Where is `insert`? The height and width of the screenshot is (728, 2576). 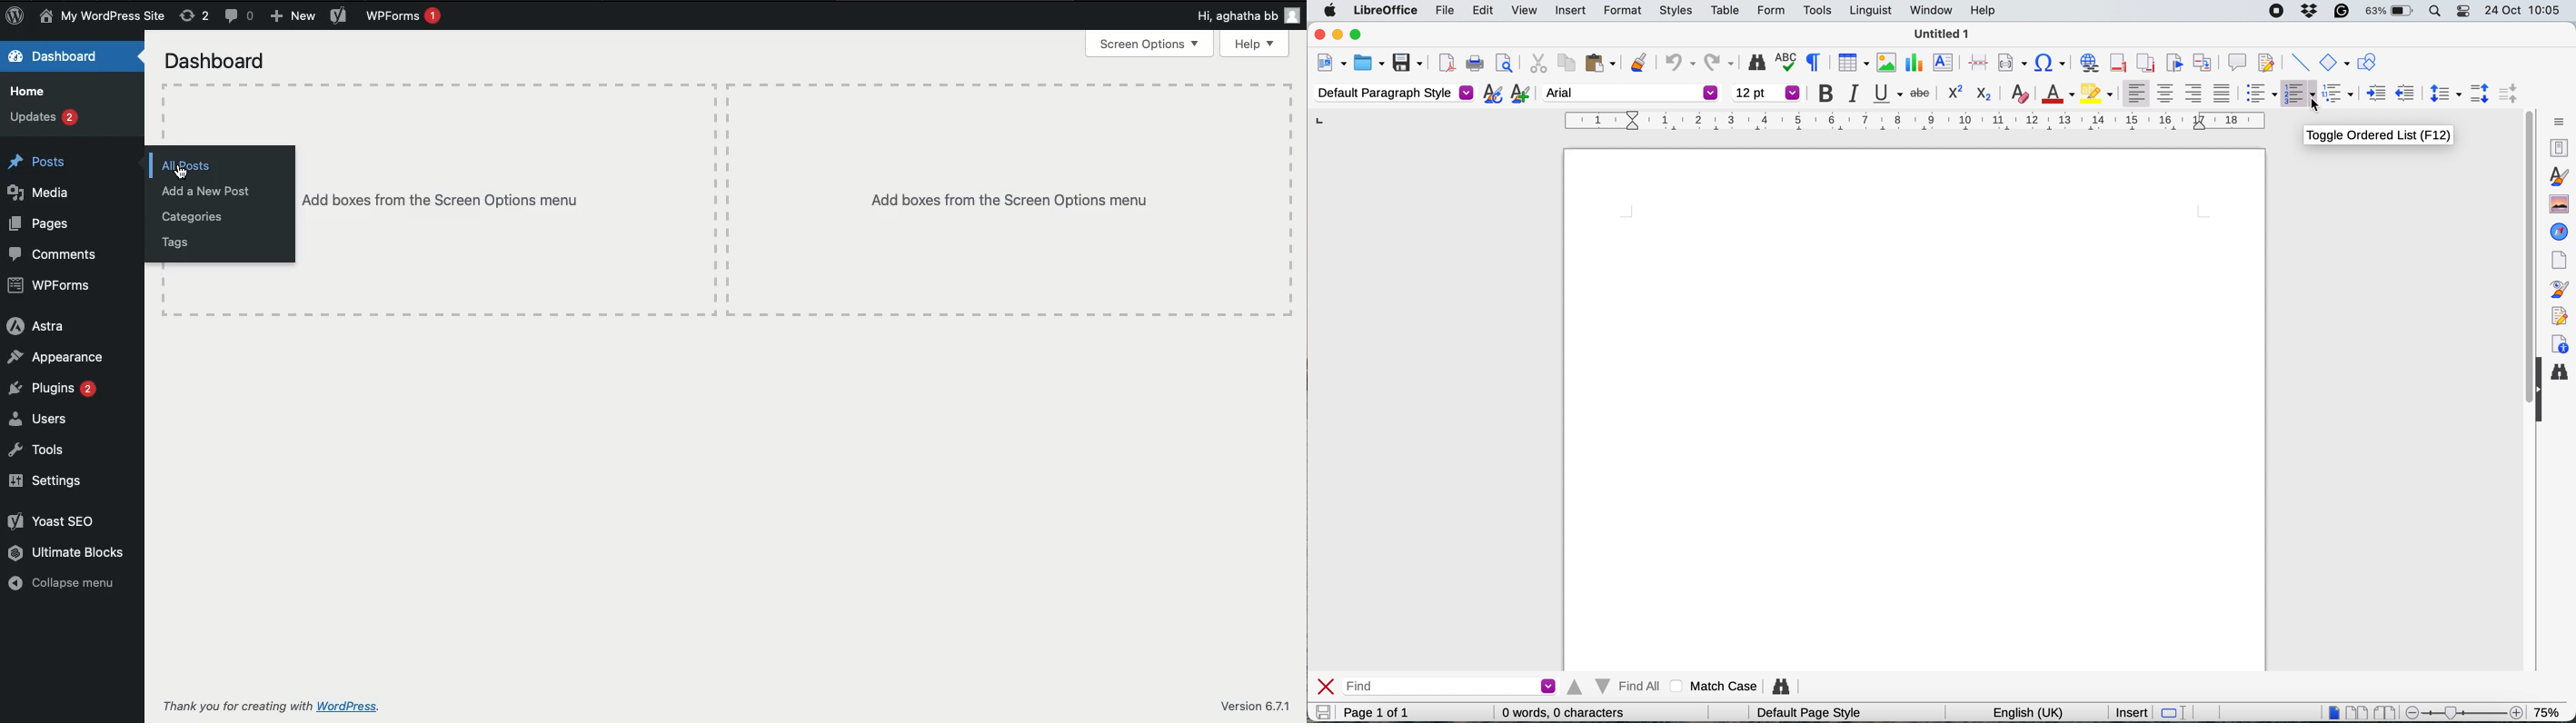
insert is located at coordinates (2129, 712).